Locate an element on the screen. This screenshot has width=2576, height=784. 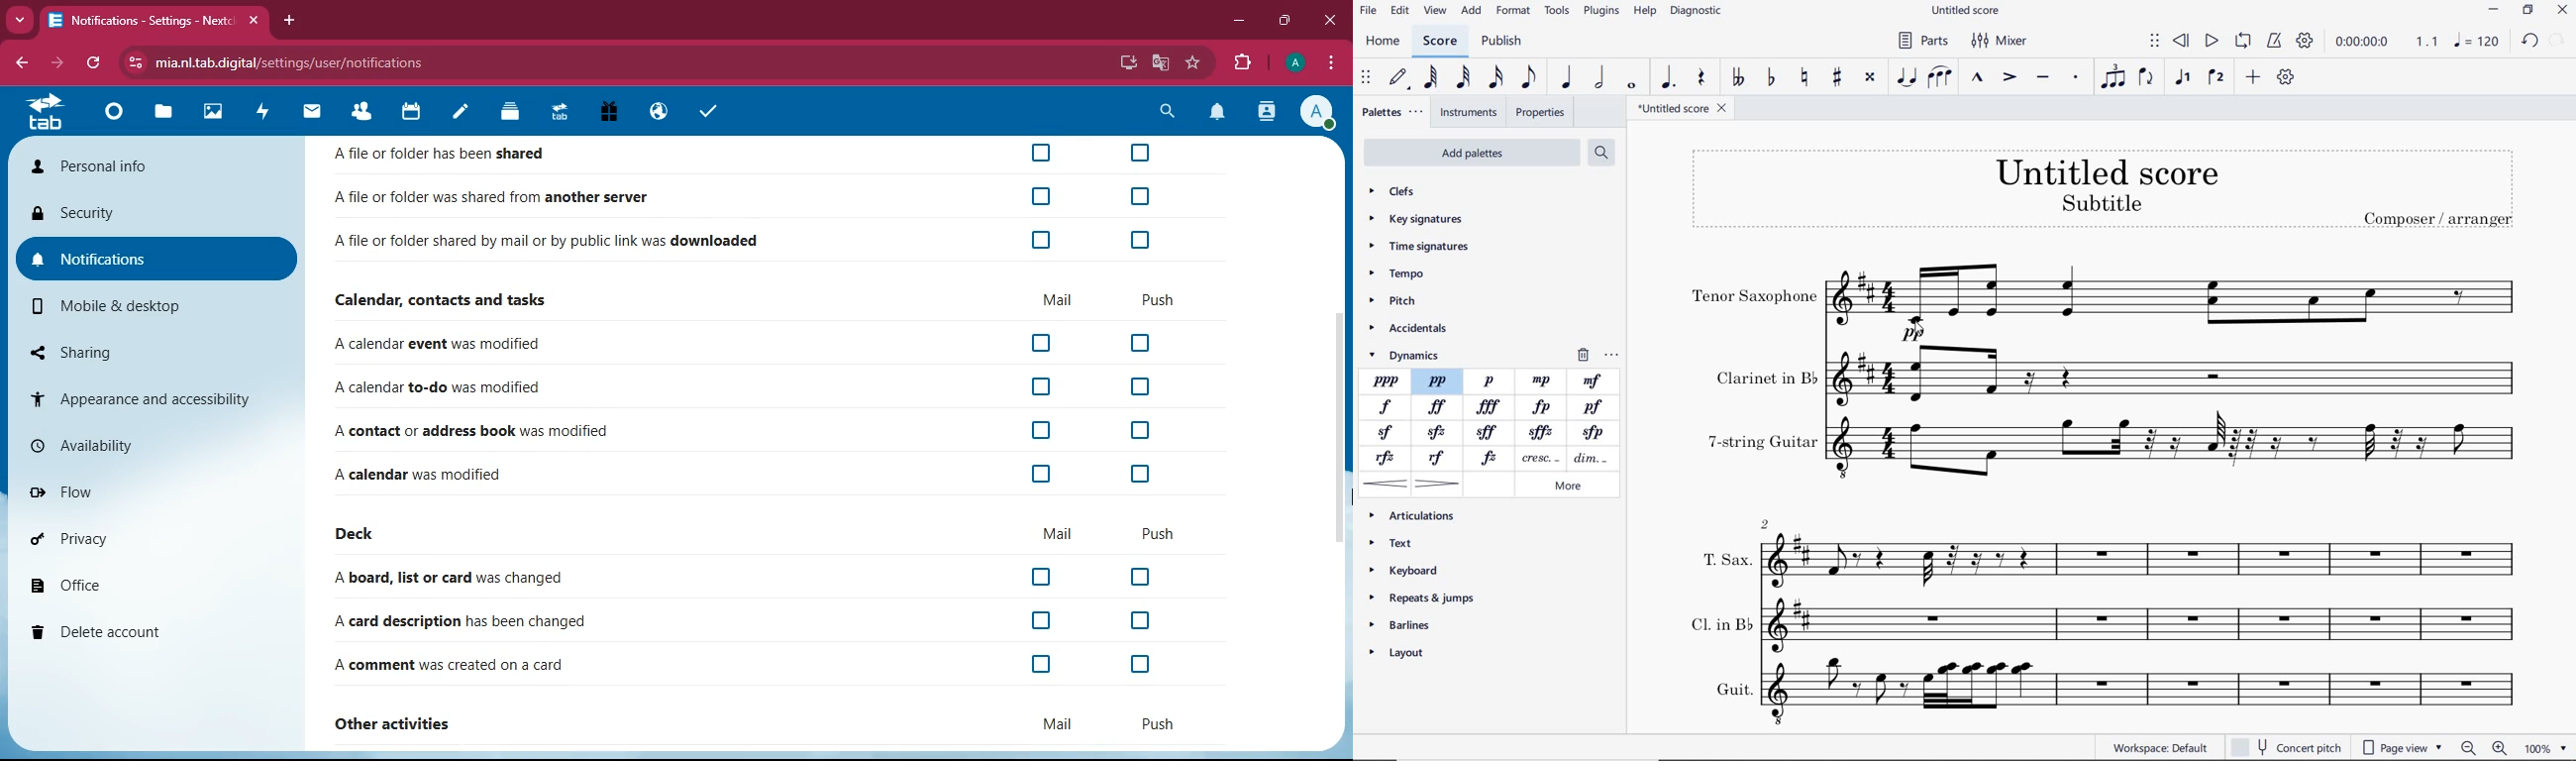
Vertical Scrollbar is located at coordinates (1339, 429).